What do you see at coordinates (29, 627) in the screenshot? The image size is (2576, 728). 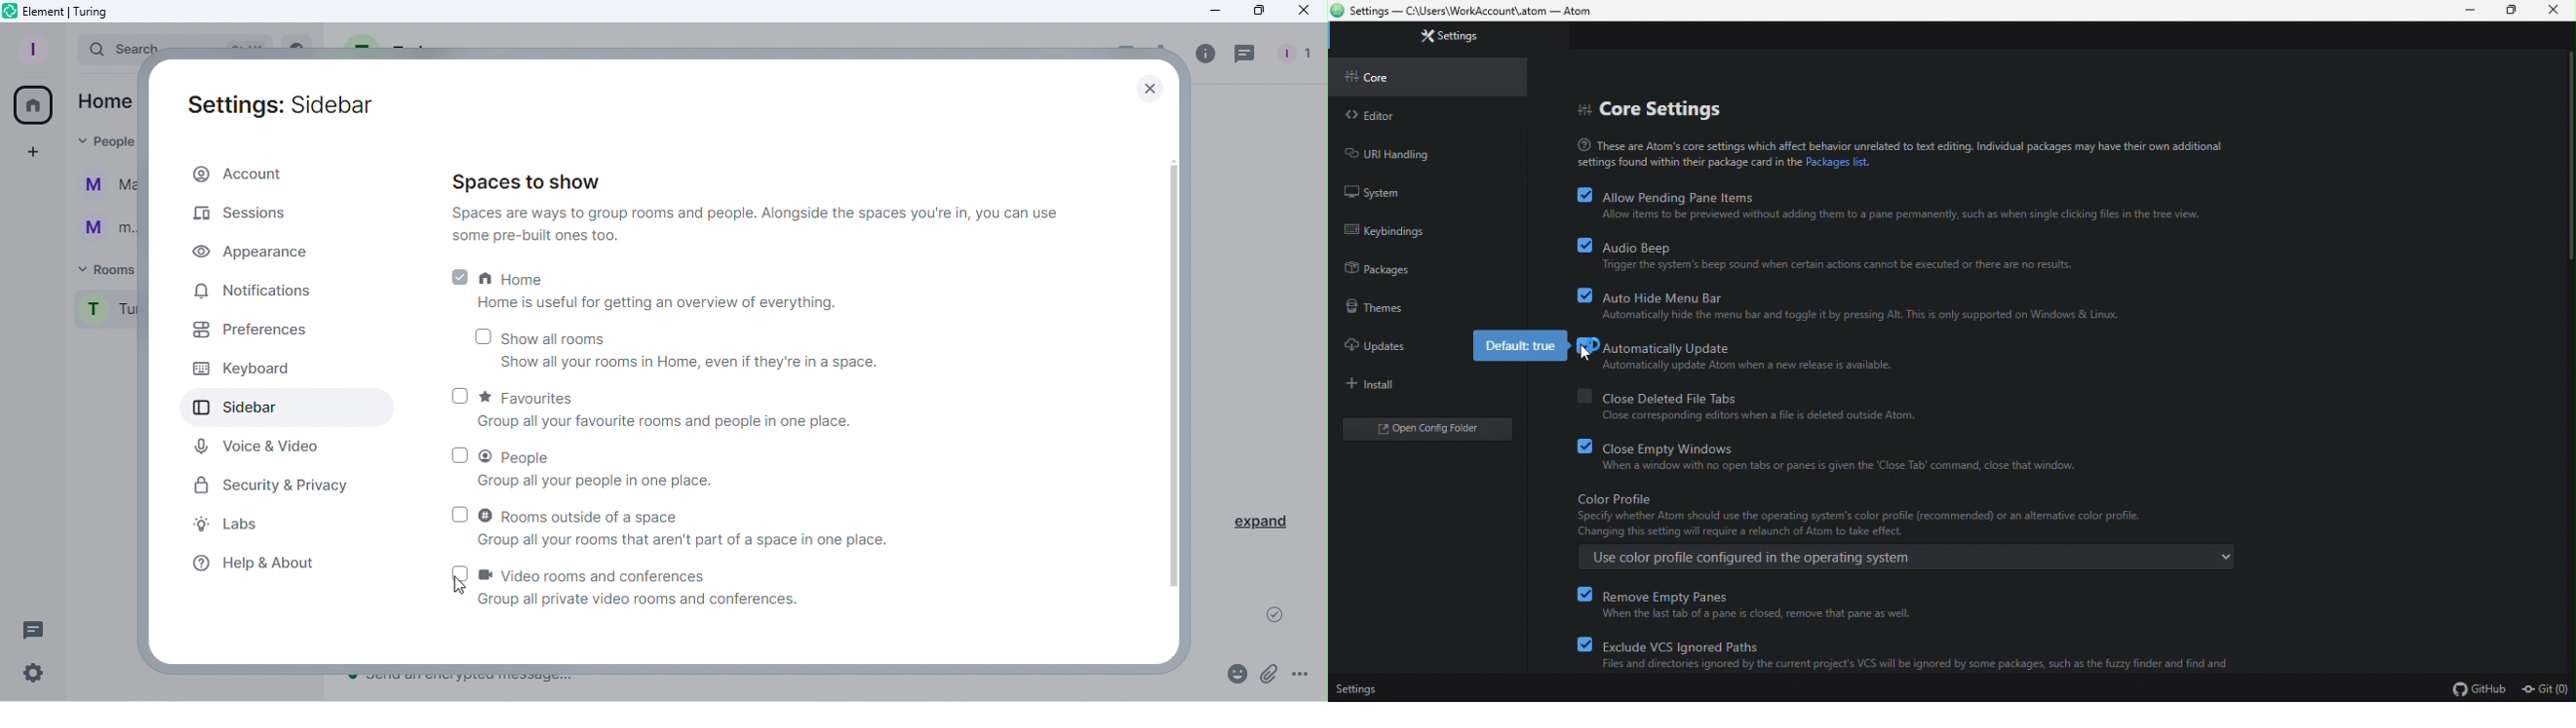 I see `Threads` at bounding box center [29, 627].